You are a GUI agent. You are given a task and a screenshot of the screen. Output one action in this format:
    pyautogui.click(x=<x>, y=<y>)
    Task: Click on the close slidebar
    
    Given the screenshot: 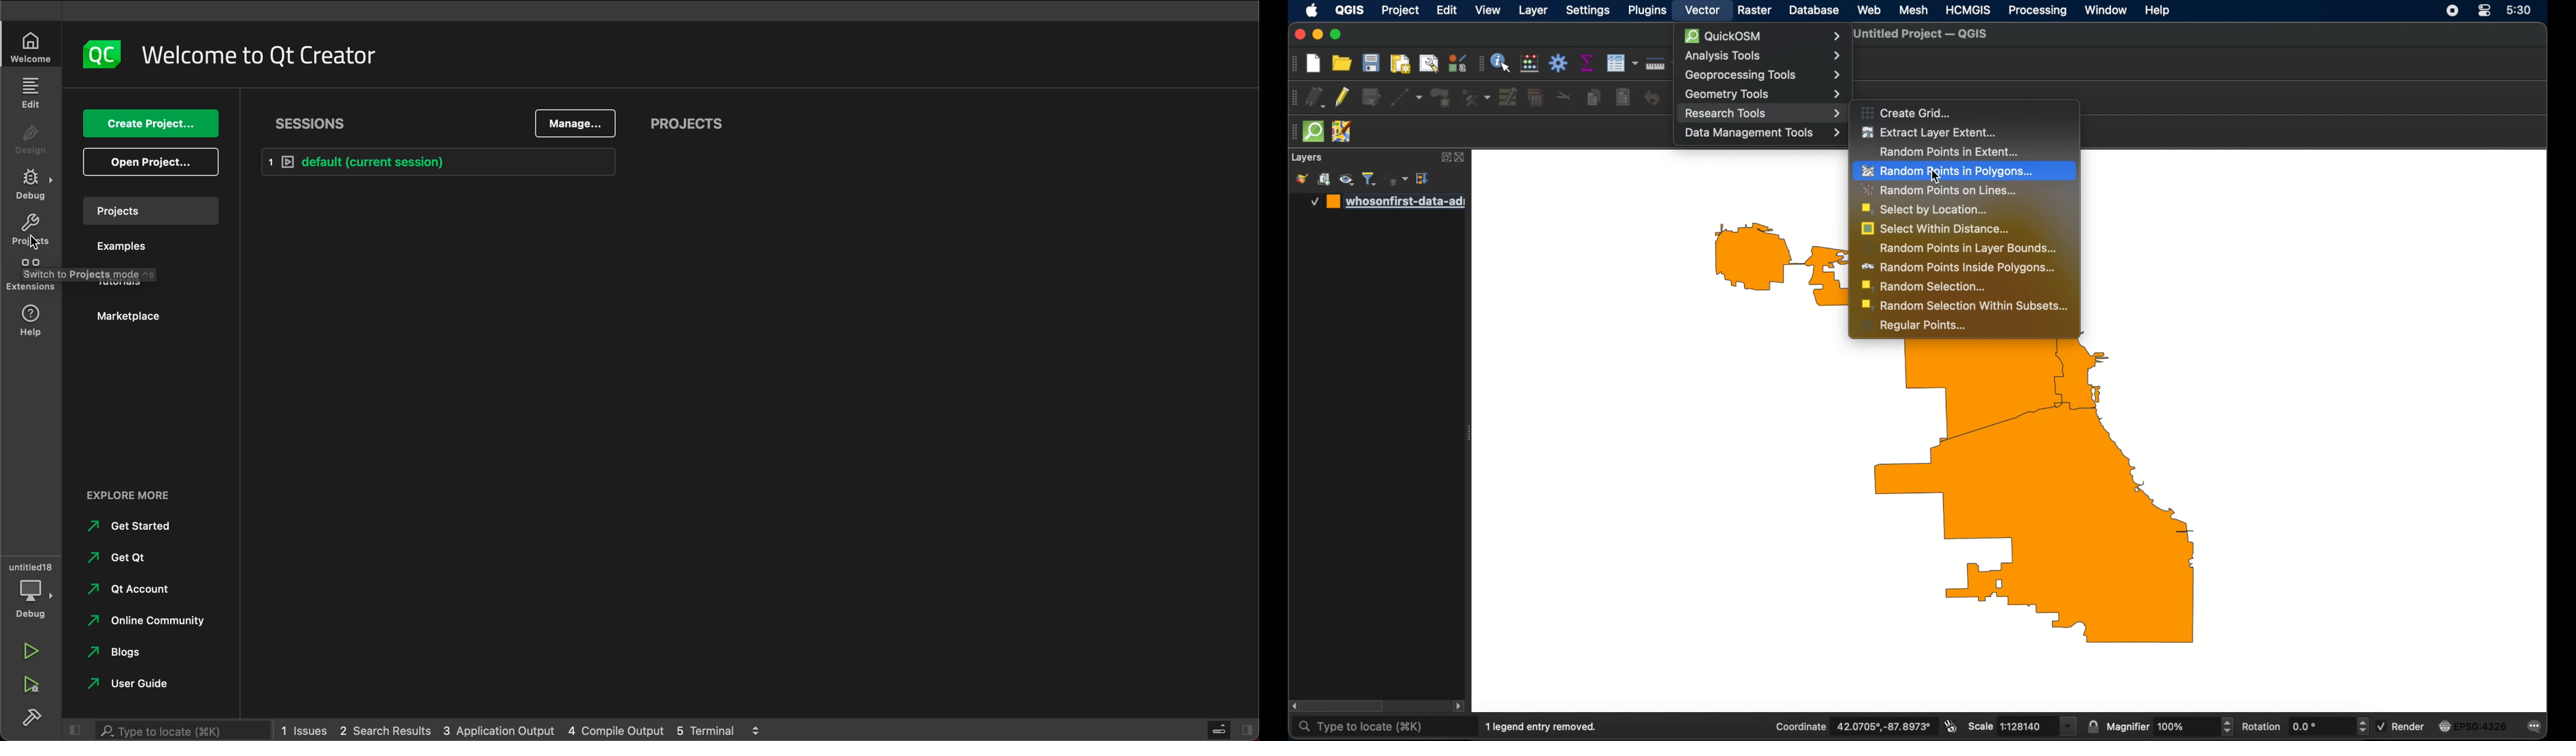 What is the action you would take?
    pyautogui.click(x=79, y=729)
    